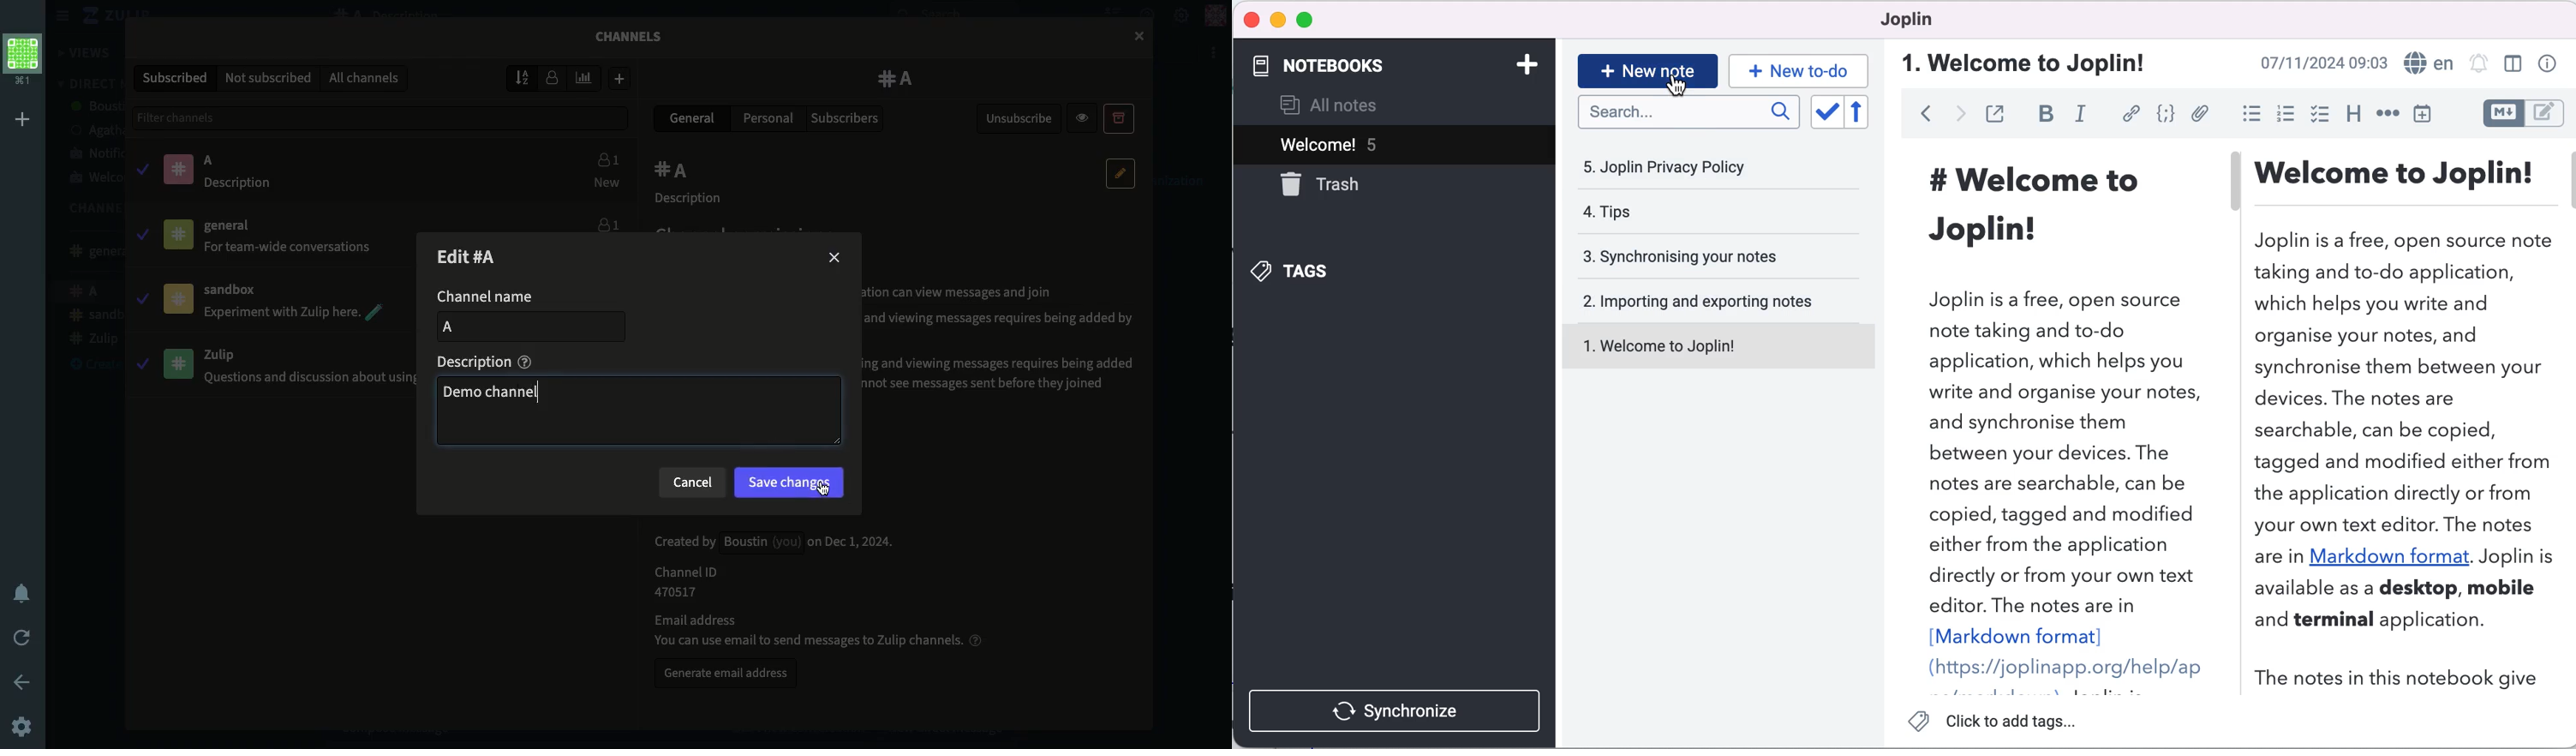  I want to click on set alarm, so click(2479, 65).